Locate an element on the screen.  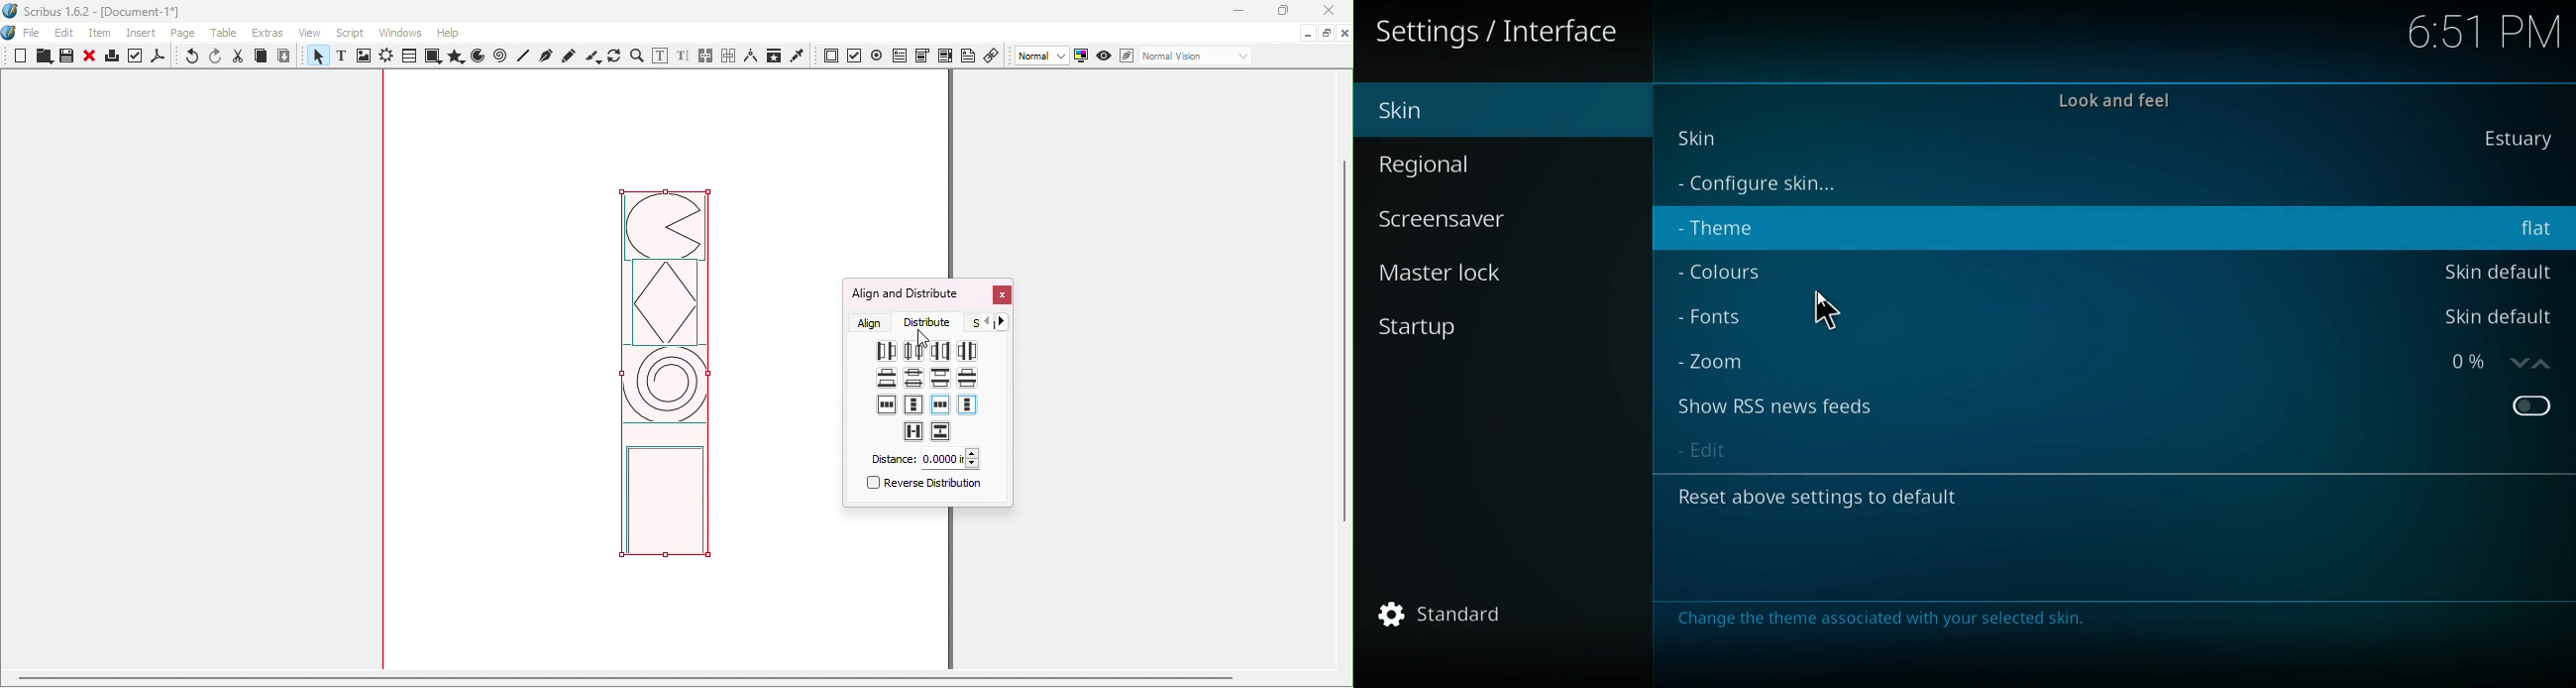
Calligraphic line is located at coordinates (592, 57).